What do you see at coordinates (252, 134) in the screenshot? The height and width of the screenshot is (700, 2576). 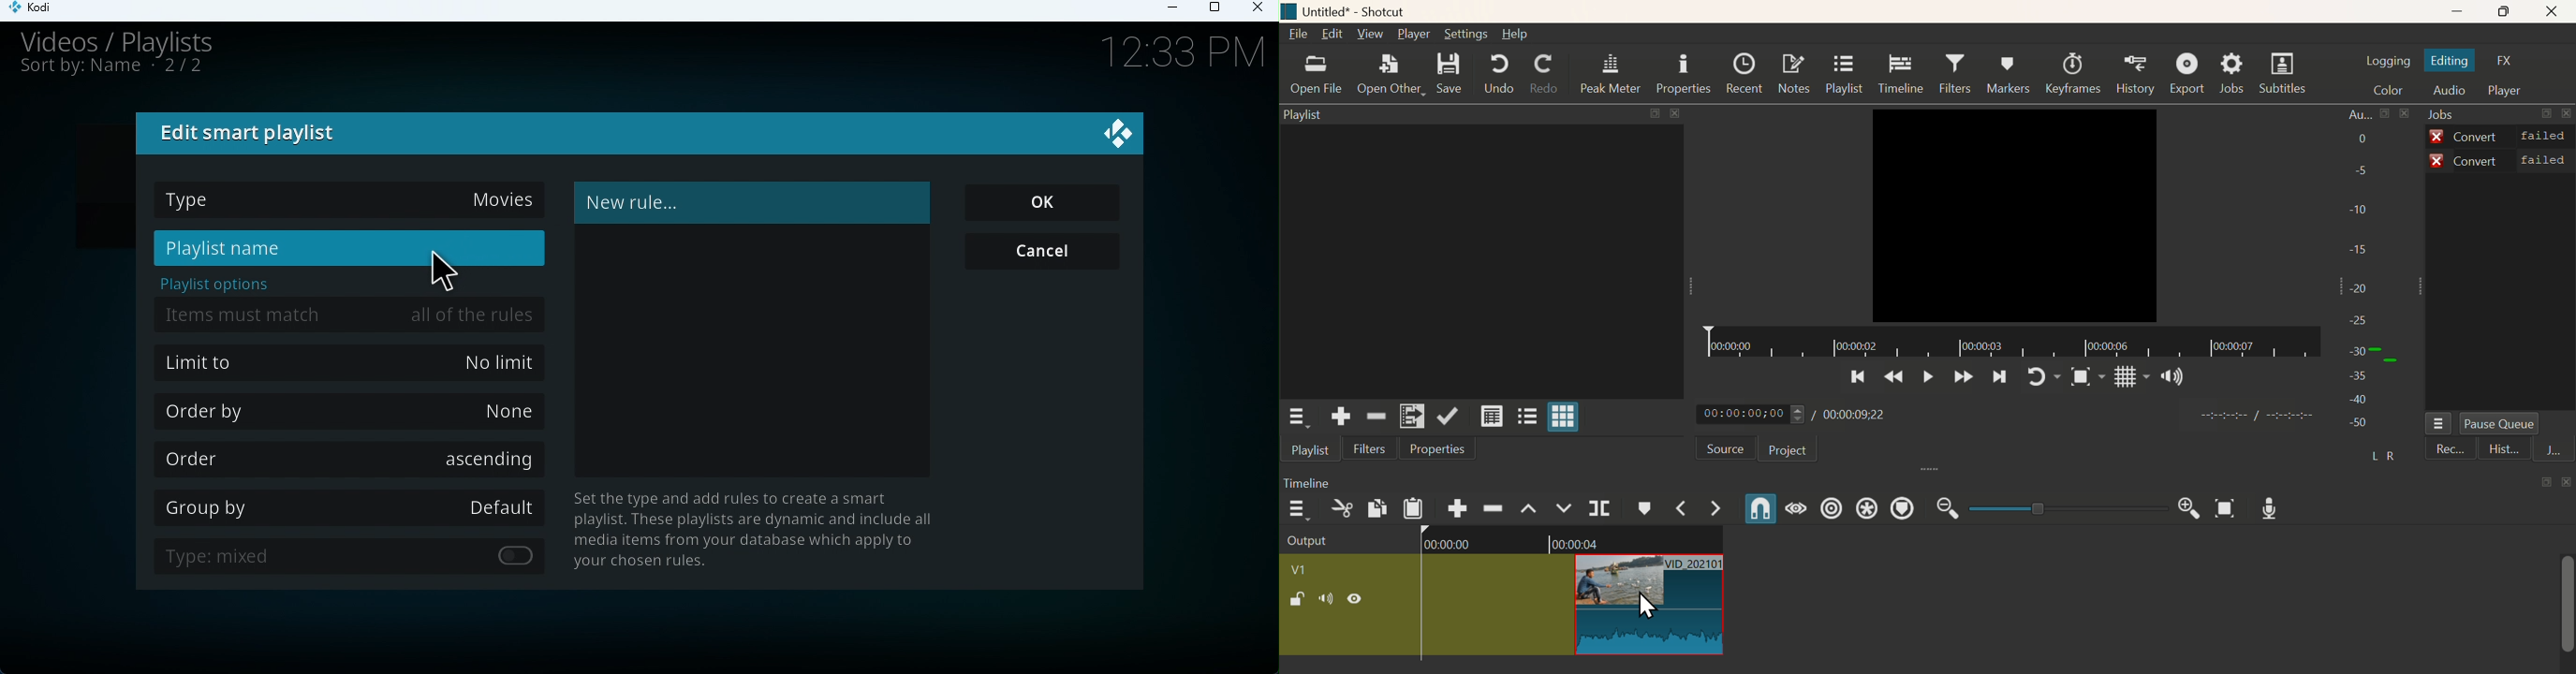 I see `Edit smart playlist` at bounding box center [252, 134].